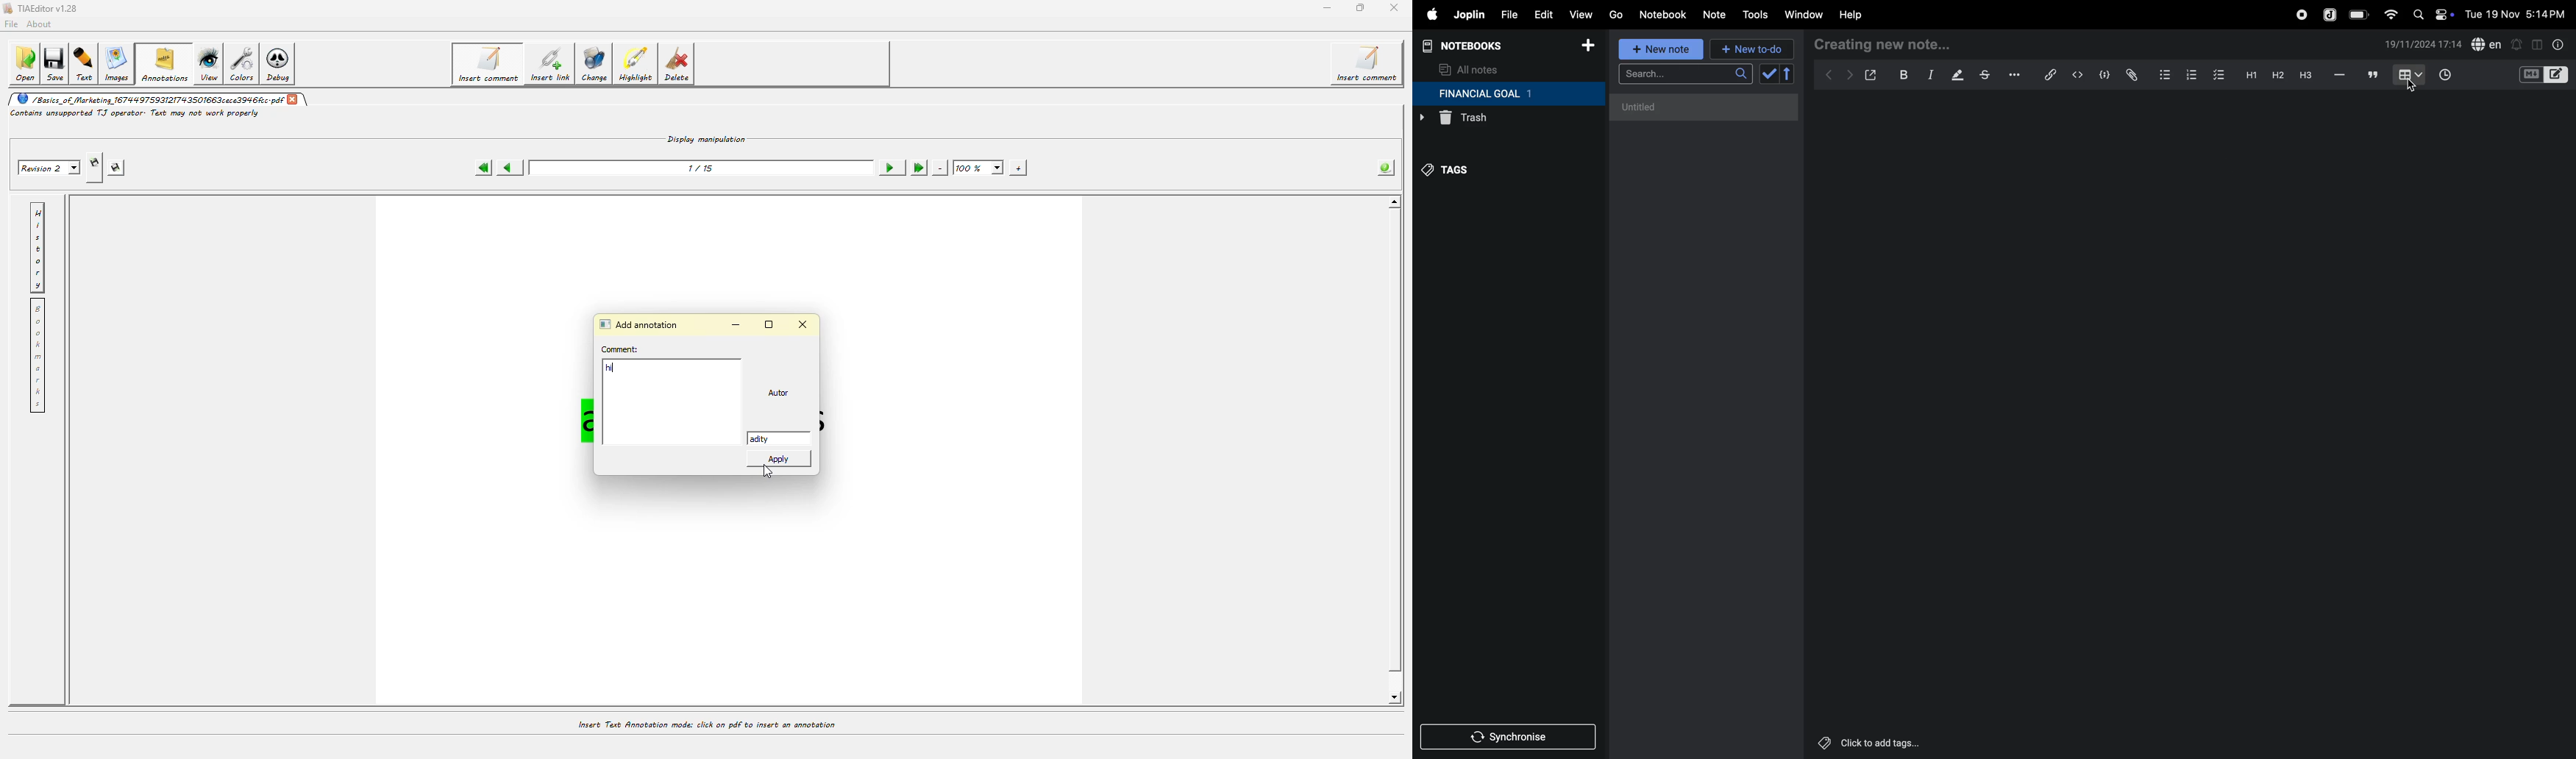 The image size is (2576, 784). I want to click on insert code, so click(2078, 75).